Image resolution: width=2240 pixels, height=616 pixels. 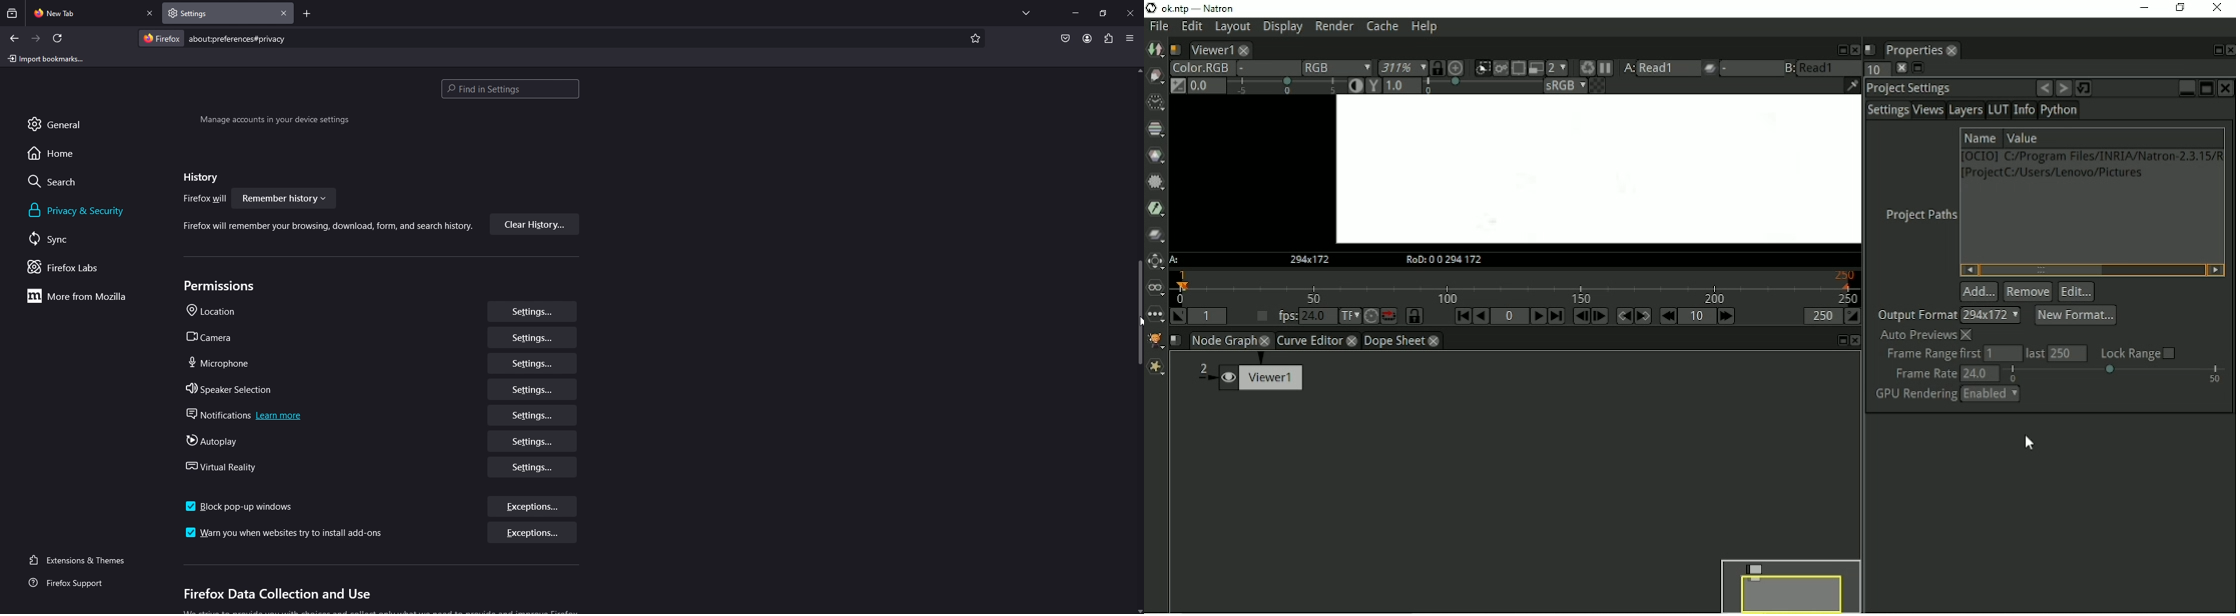 I want to click on settings, so click(x=534, y=389).